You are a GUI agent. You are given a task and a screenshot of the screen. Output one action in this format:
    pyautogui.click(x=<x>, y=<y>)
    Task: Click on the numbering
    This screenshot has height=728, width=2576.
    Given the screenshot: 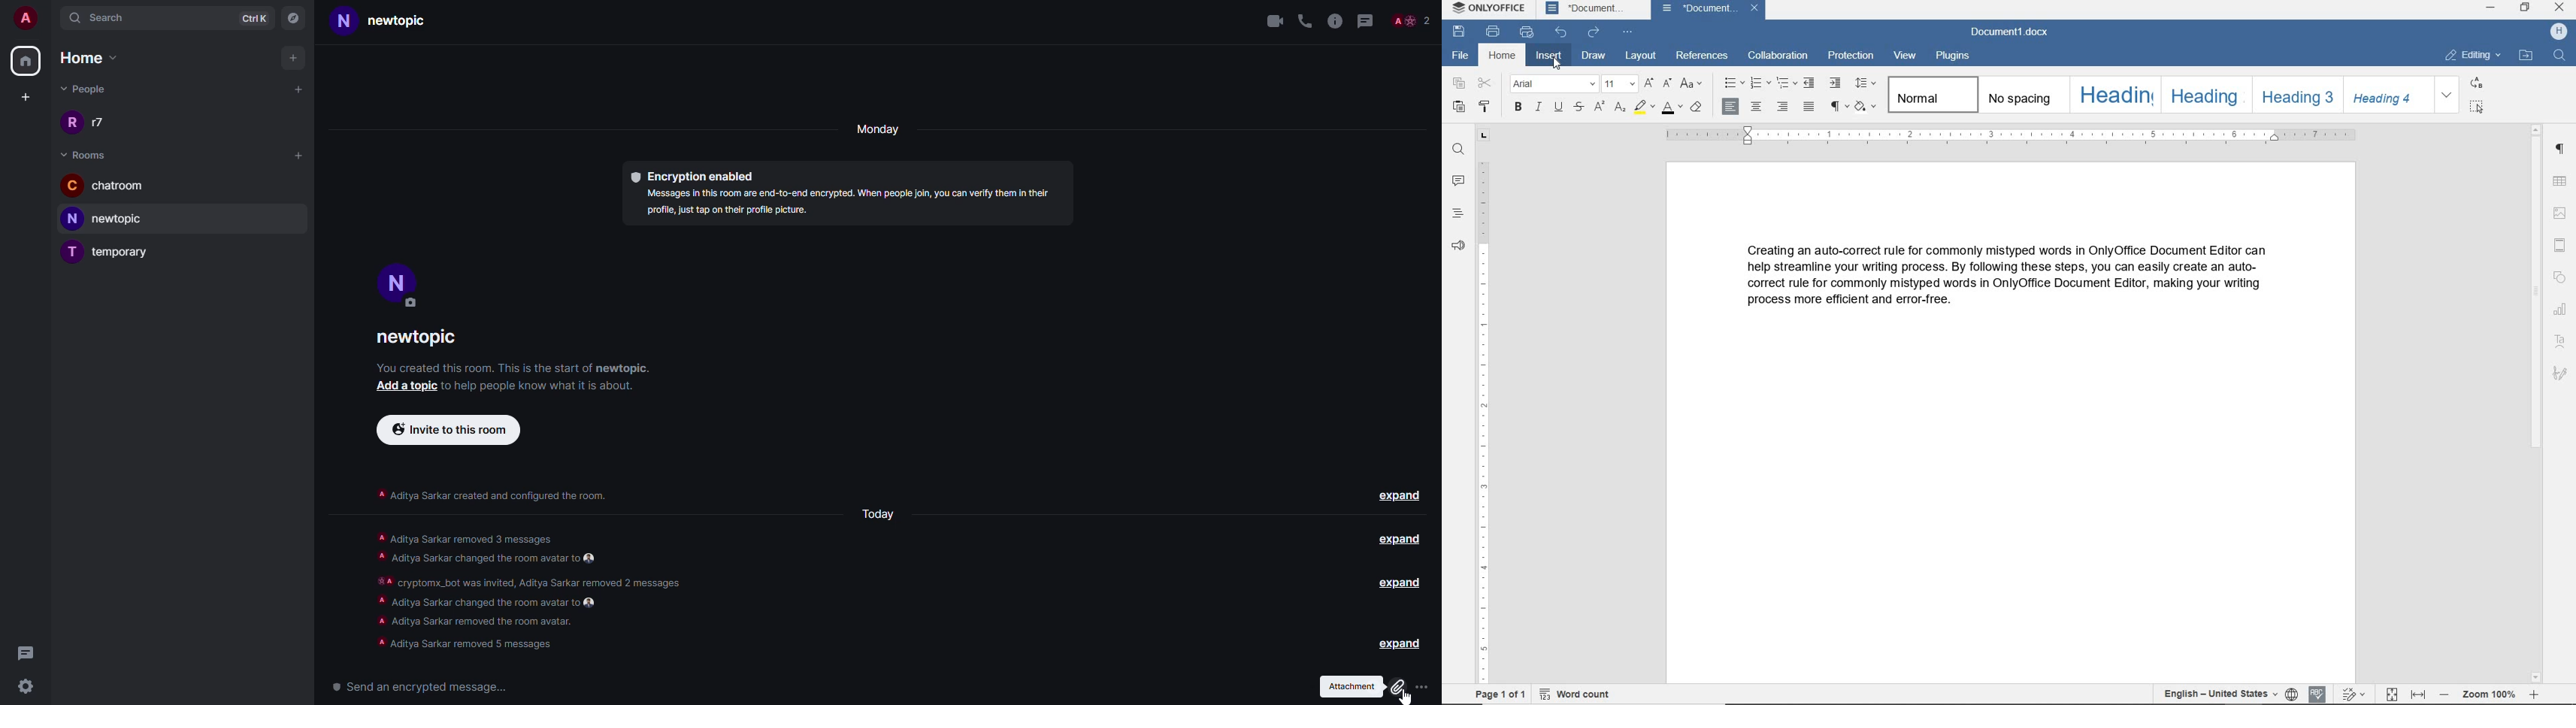 What is the action you would take?
    pyautogui.click(x=1760, y=84)
    